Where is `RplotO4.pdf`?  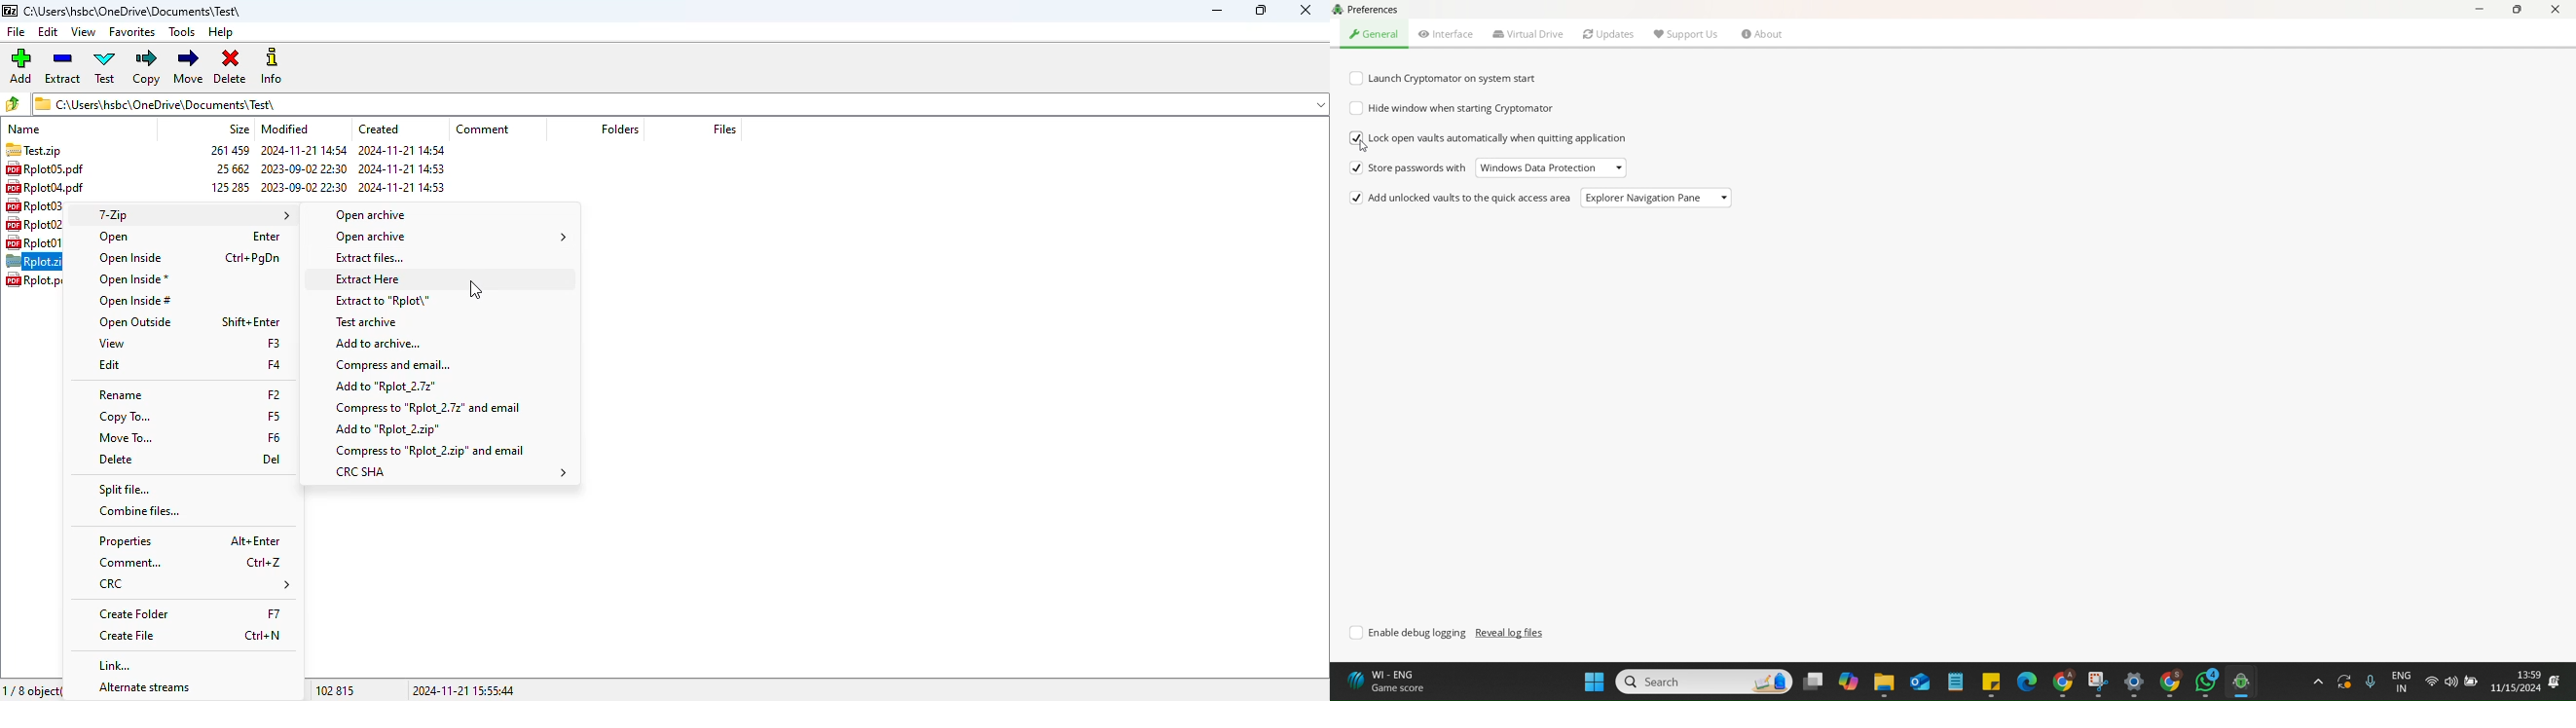 RplotO4.pdf is located at coordinates (50, 187).